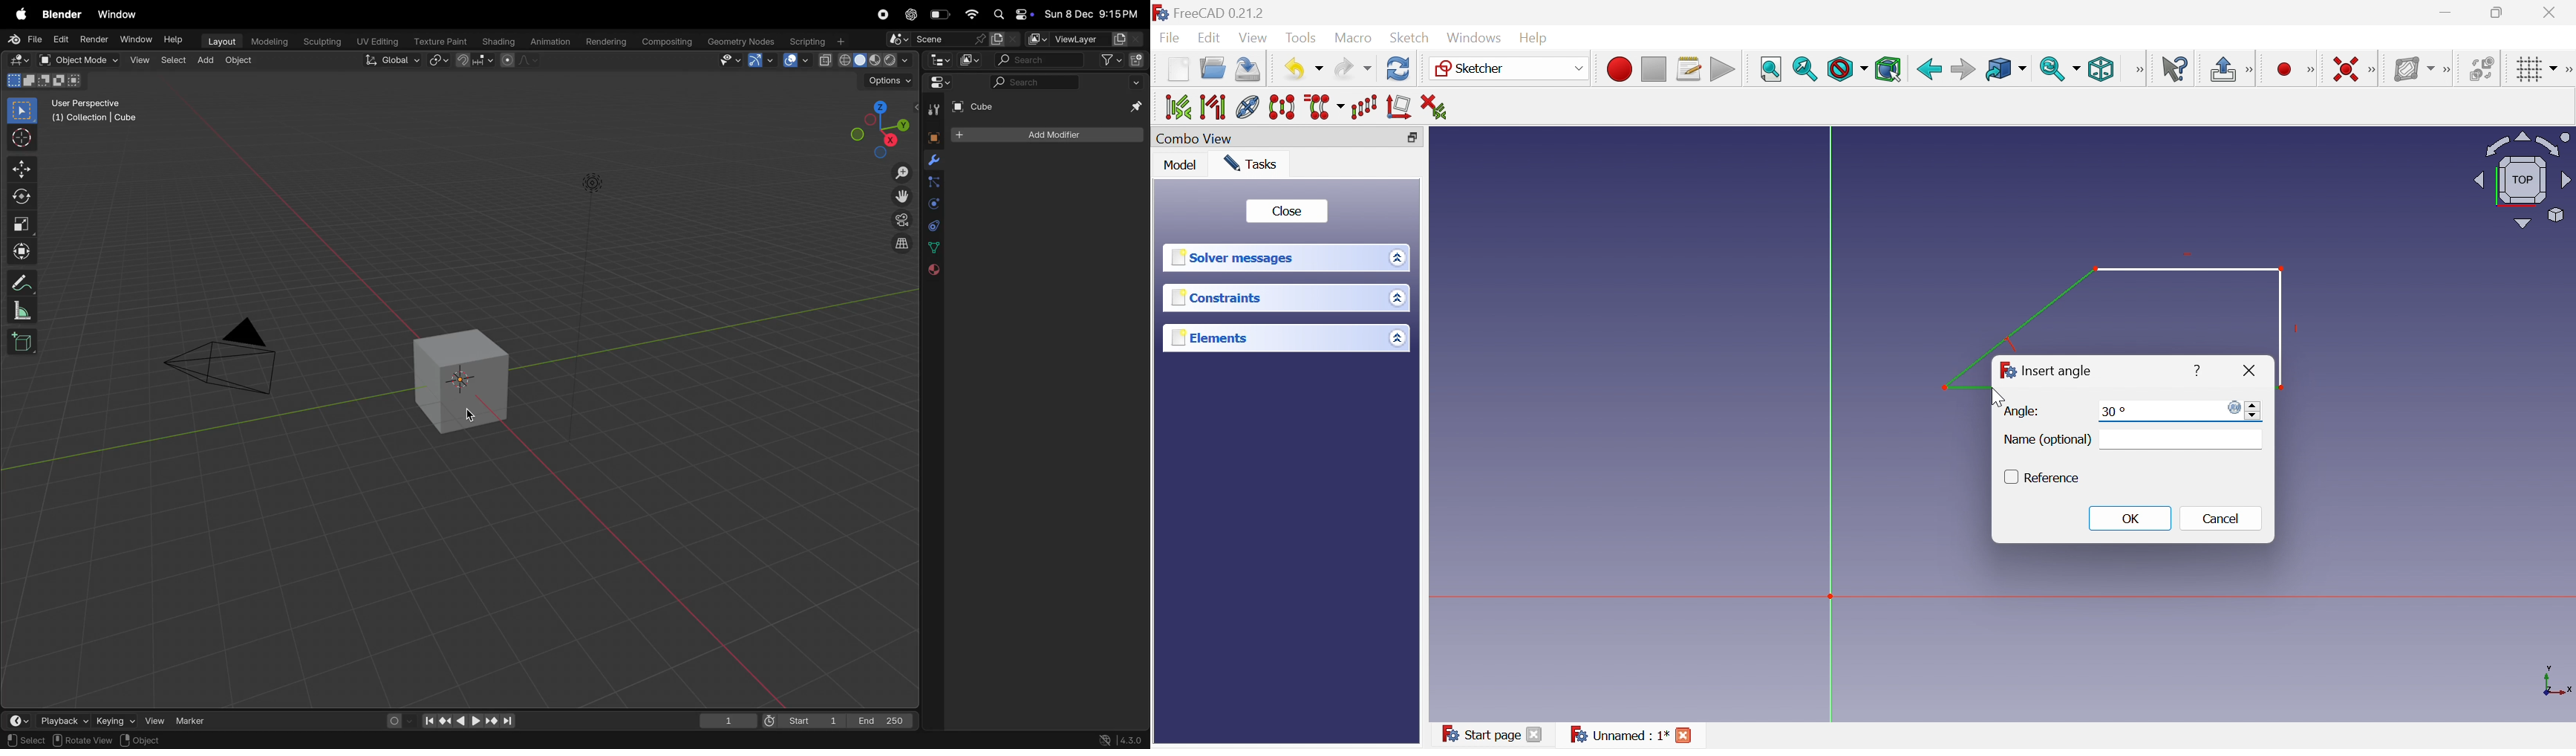 The width and height of the screenshot is (2576, 756). Describe the element at coordinates (2552, 13) in the screenshot. I see `Close` at that location.